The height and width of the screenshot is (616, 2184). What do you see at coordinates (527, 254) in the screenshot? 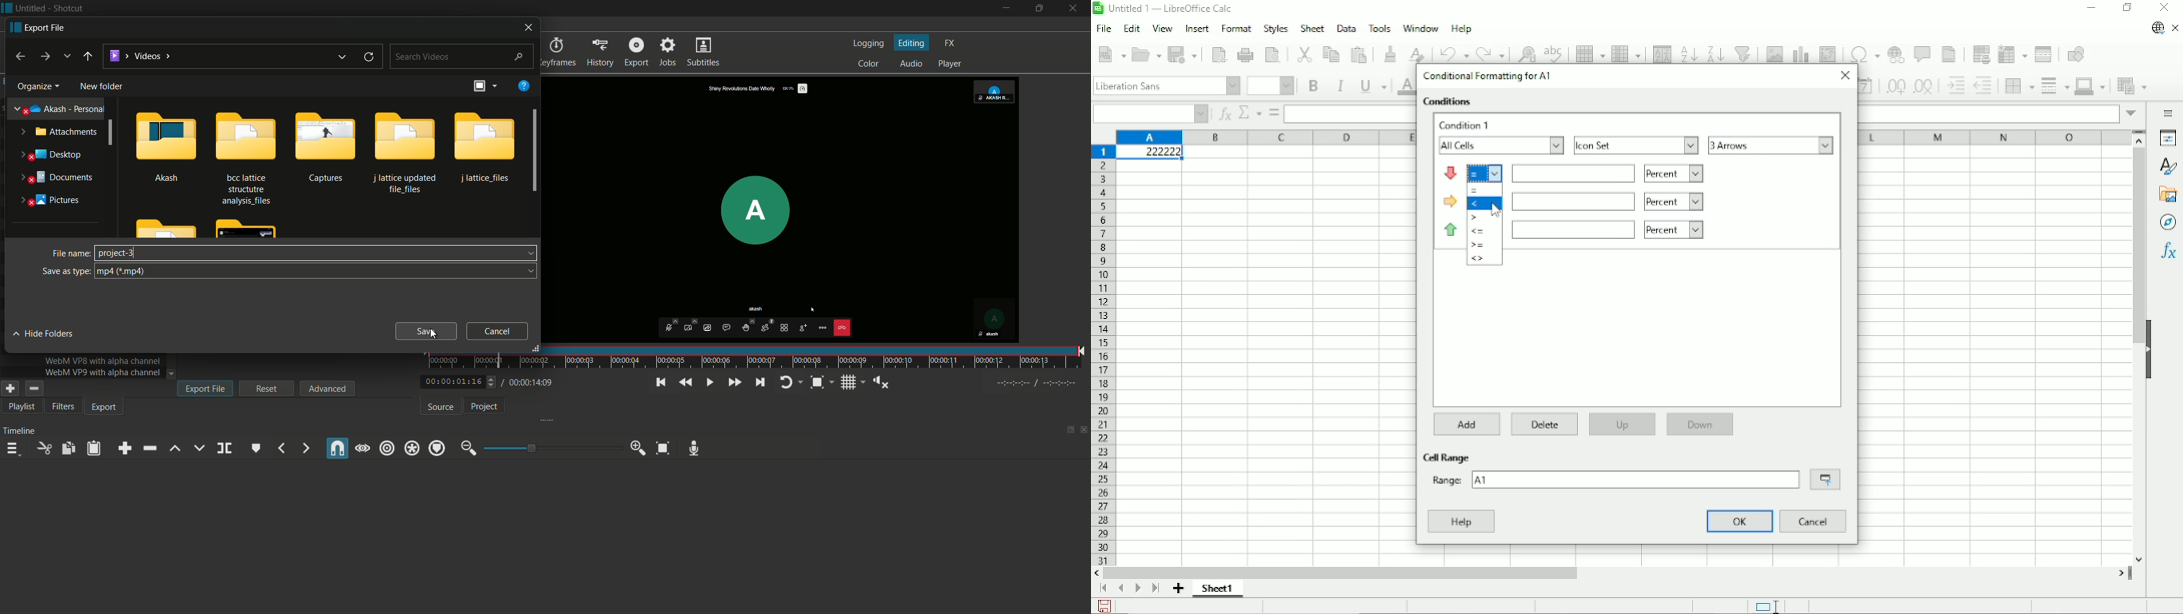
I see `dropdown` at bounding box center [527, 254].